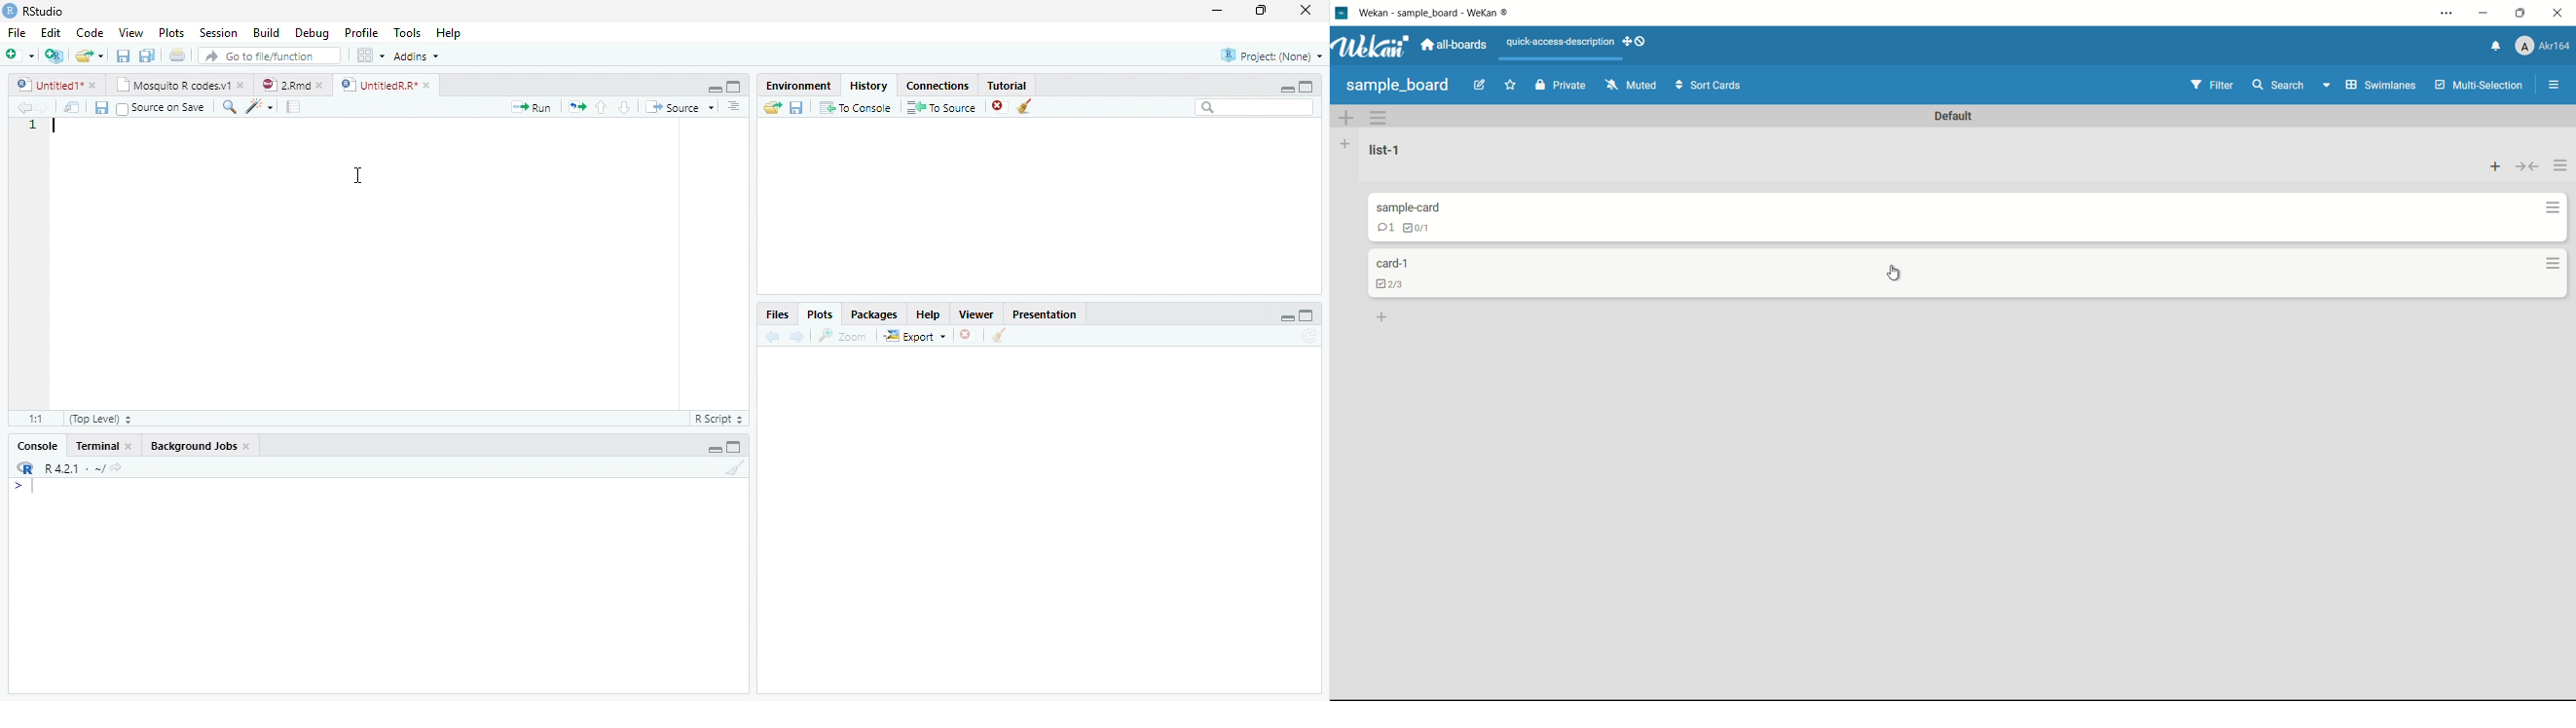 The width and height of the screenshot is (2576, 728). Describe the element at coordinates (1341, 13) in the screenshot. I see `Wekan icon` at that location.